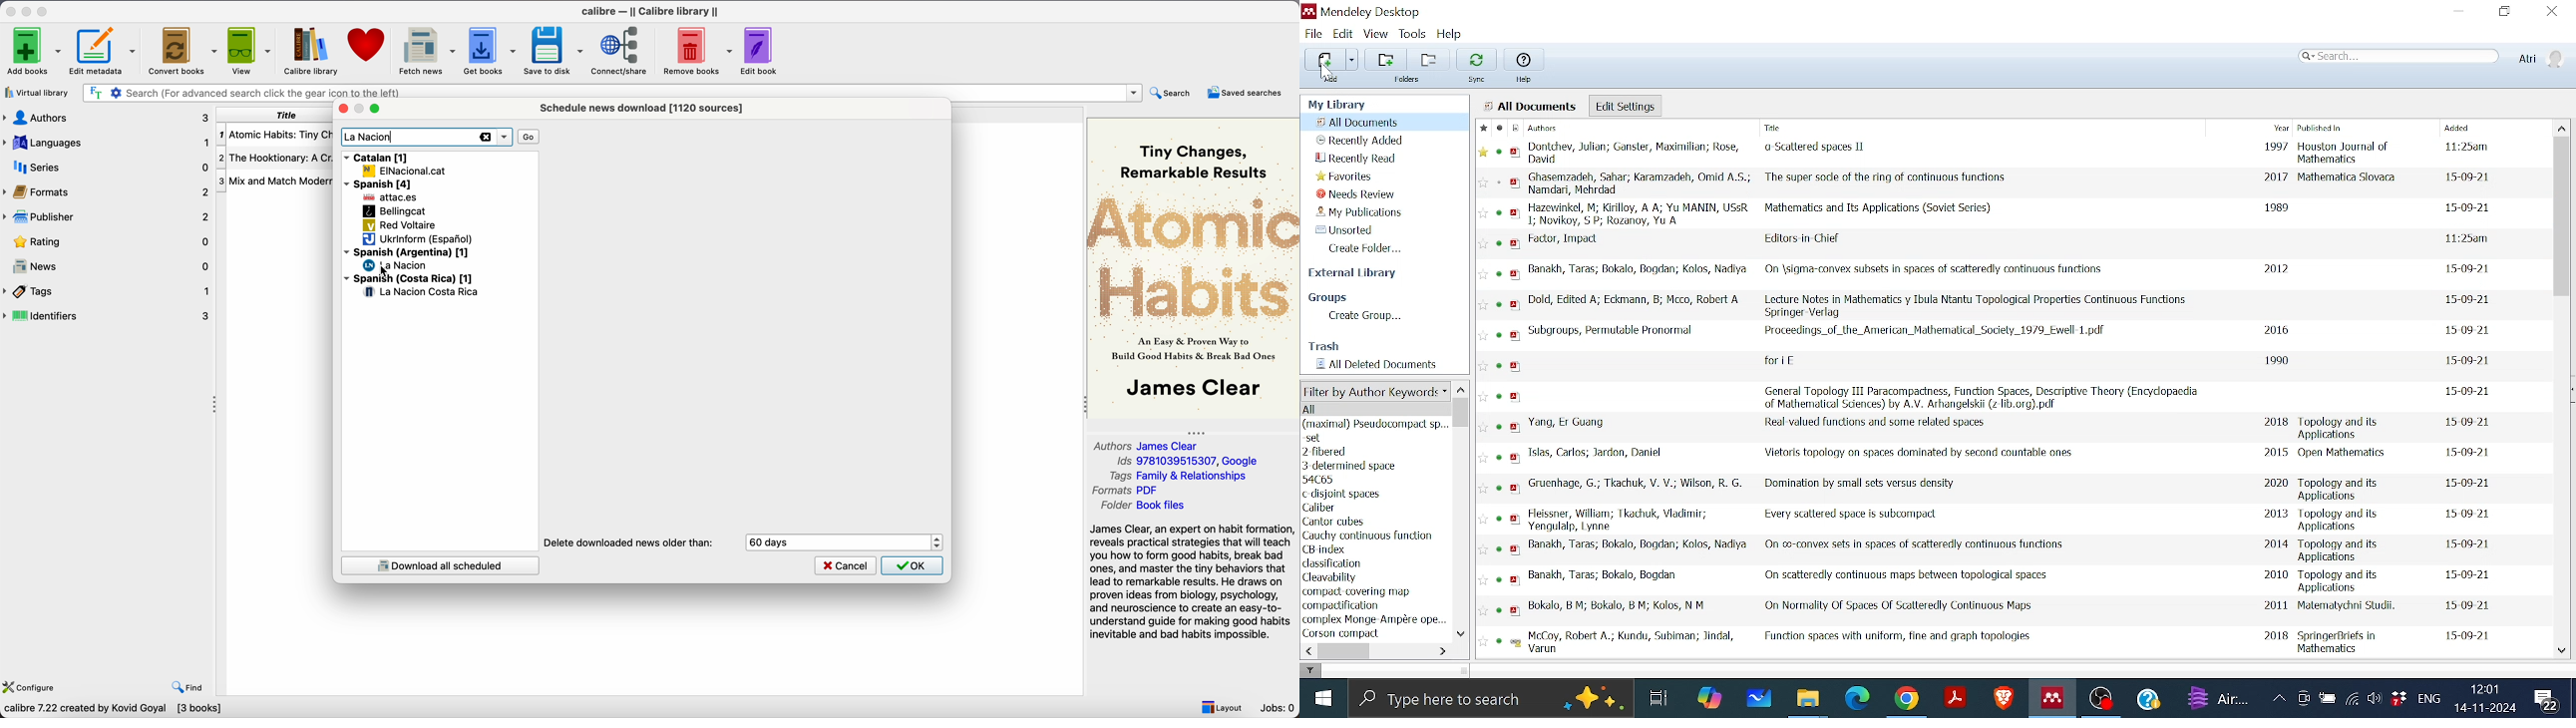 The width and height of the screenshot is (2576, 728). I want to click on saved searches, so click(1248, 92).